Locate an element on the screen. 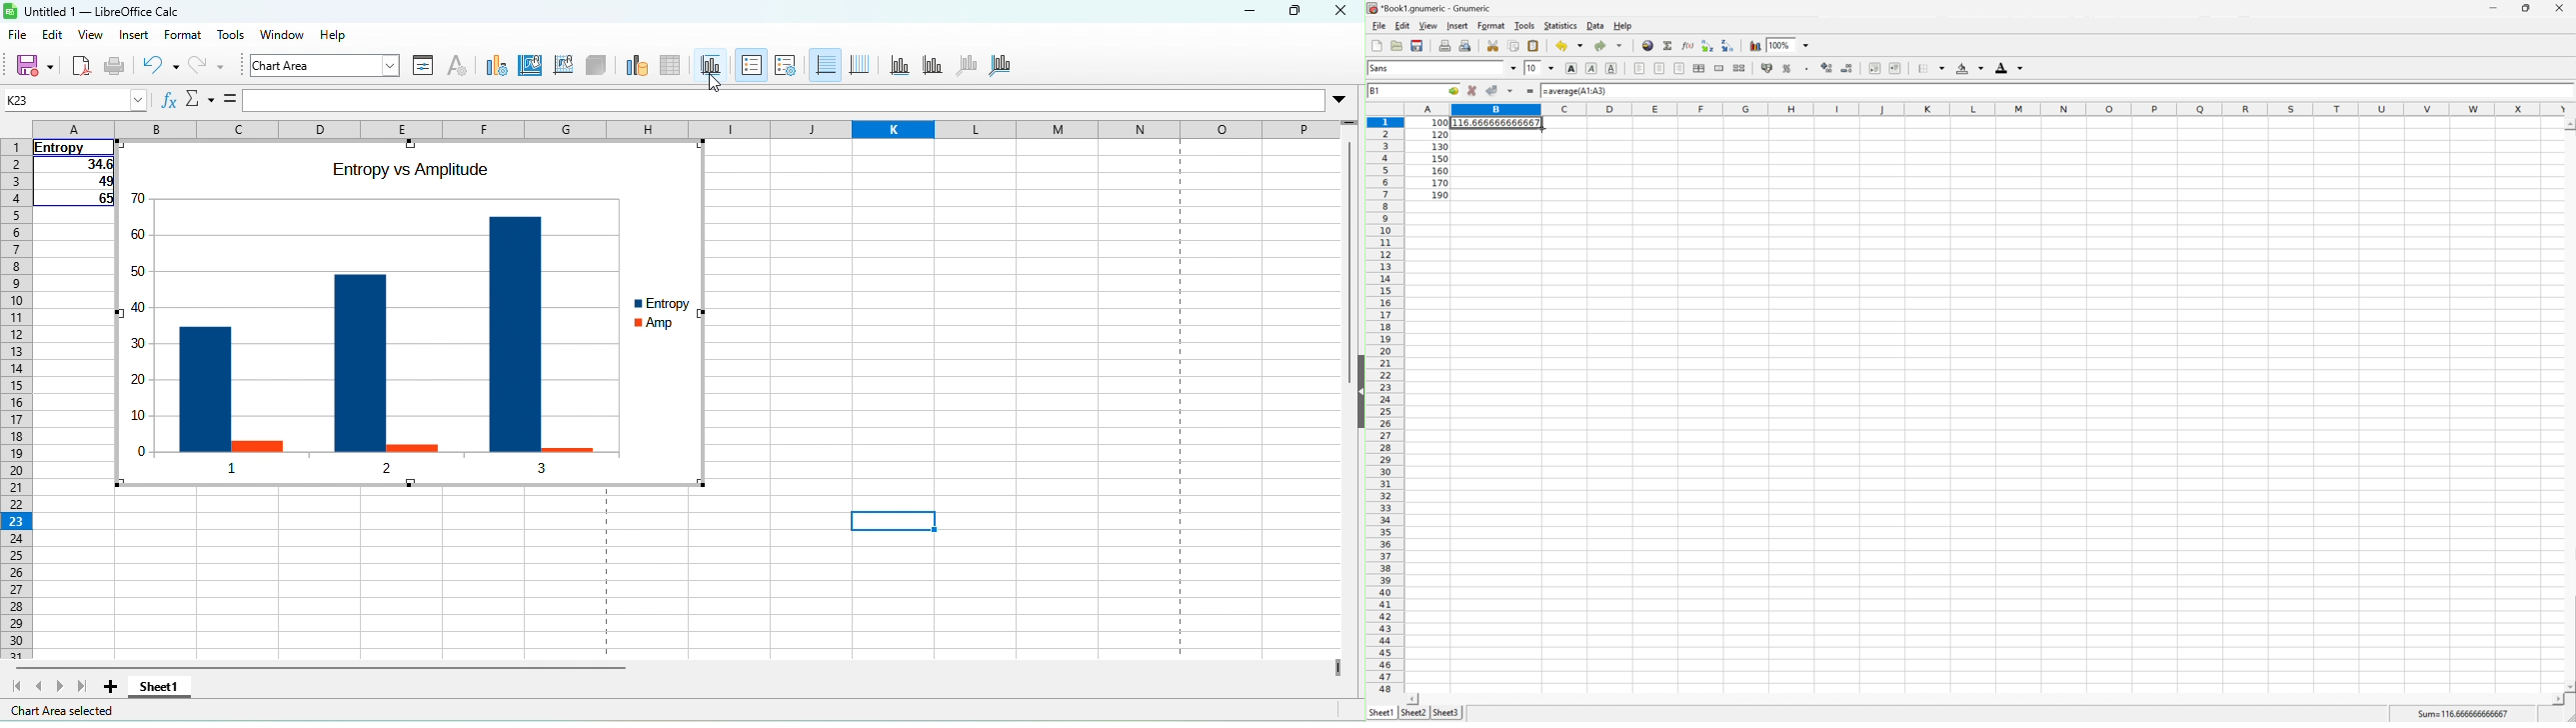 Image resolution: width=2576 pixels, height=728 pixels. 3 is located at coordinates (545, 467).